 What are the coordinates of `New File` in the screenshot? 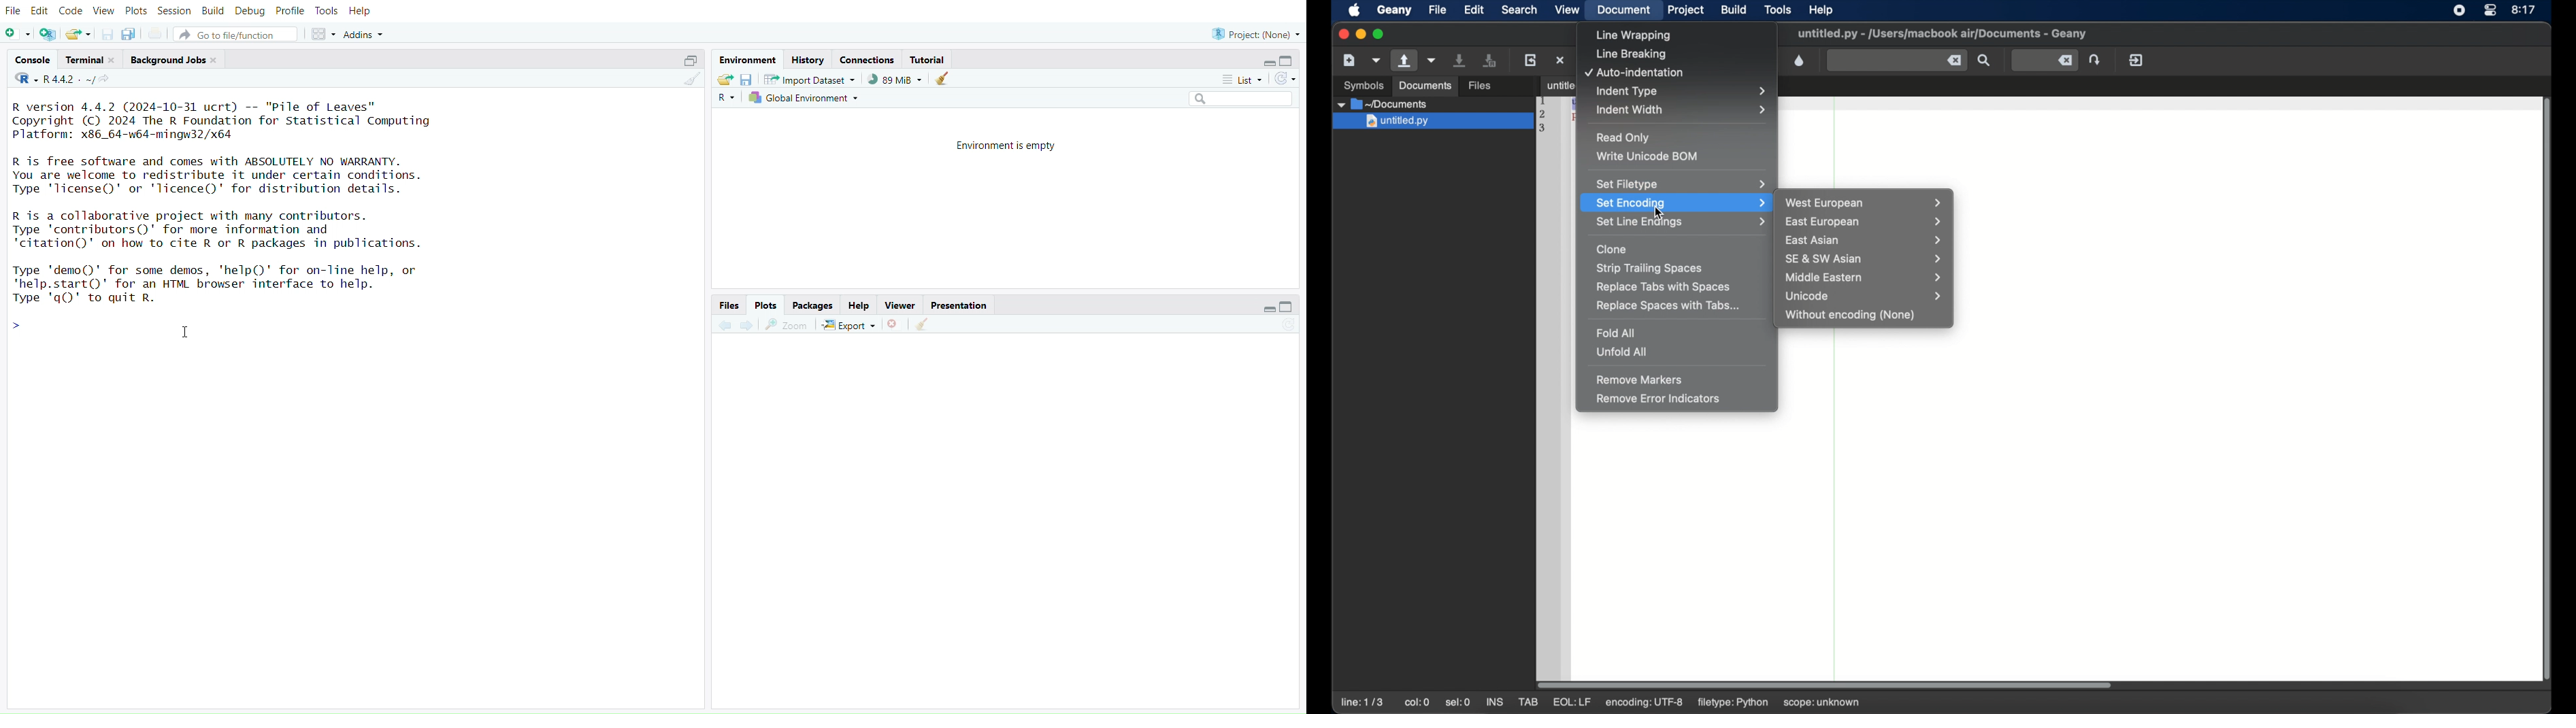 It's located at (18, 34).